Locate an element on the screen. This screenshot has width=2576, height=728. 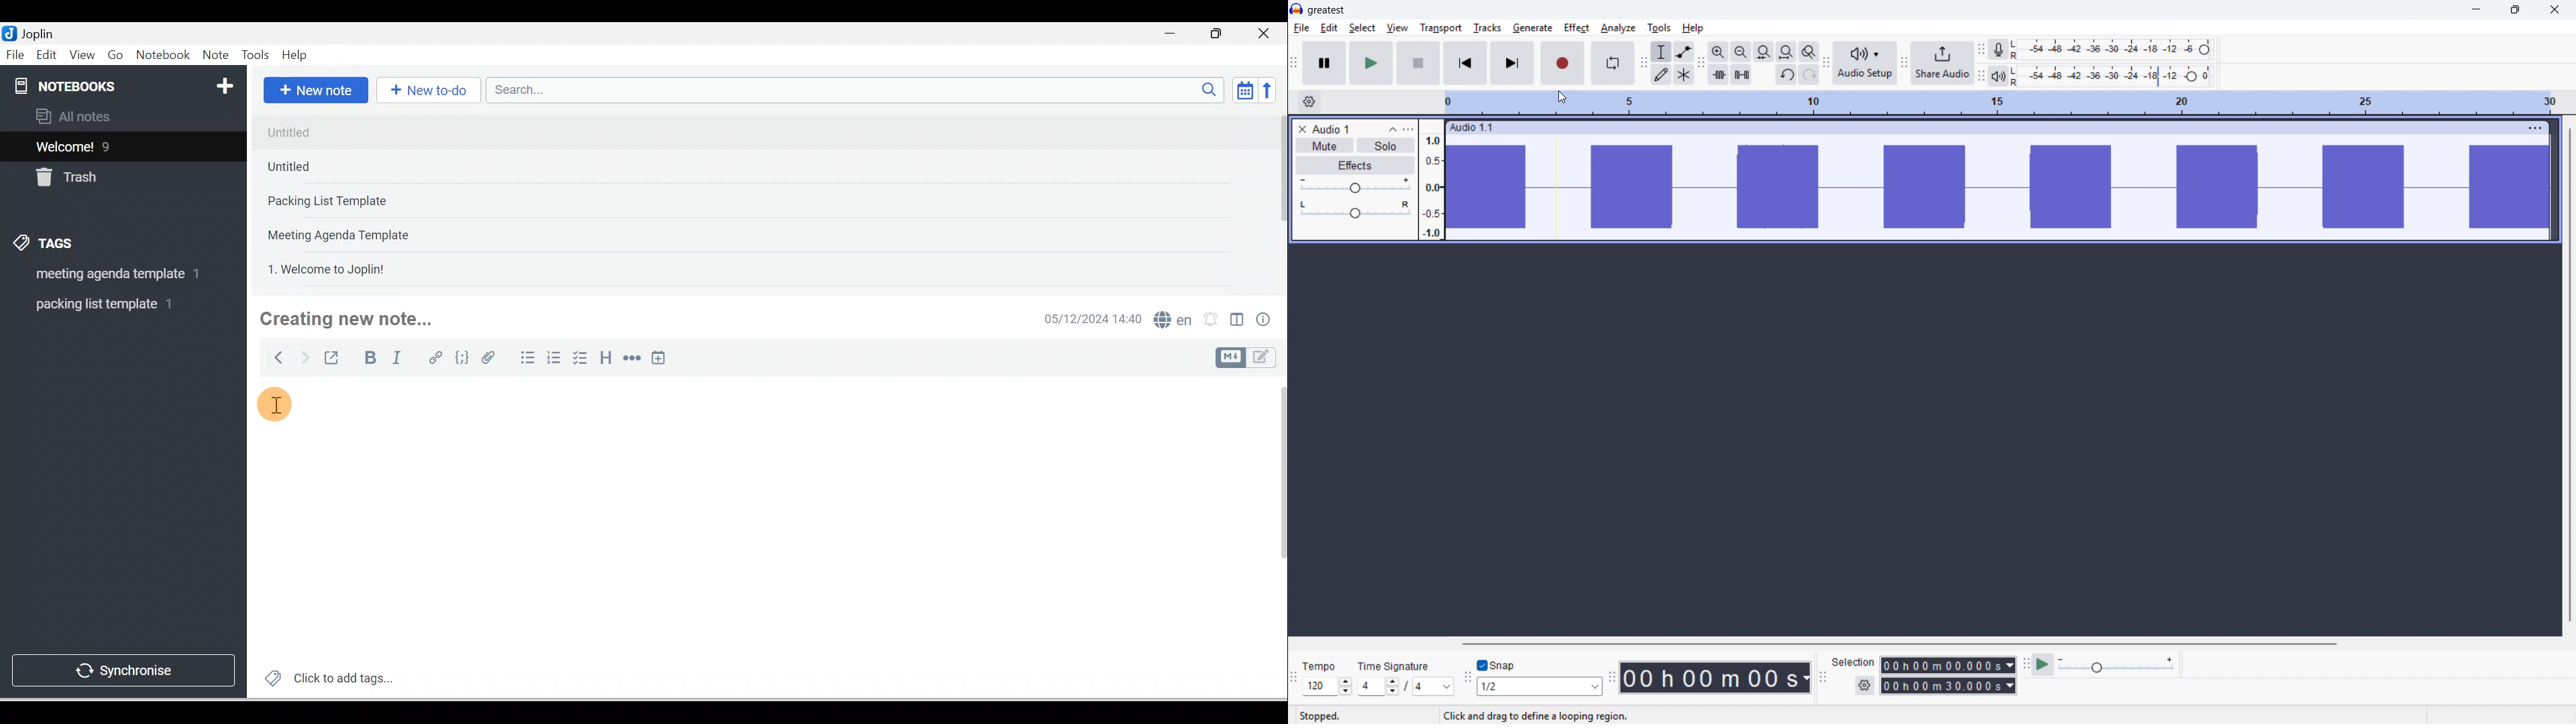
Edit is located at coordinates (48, 56).